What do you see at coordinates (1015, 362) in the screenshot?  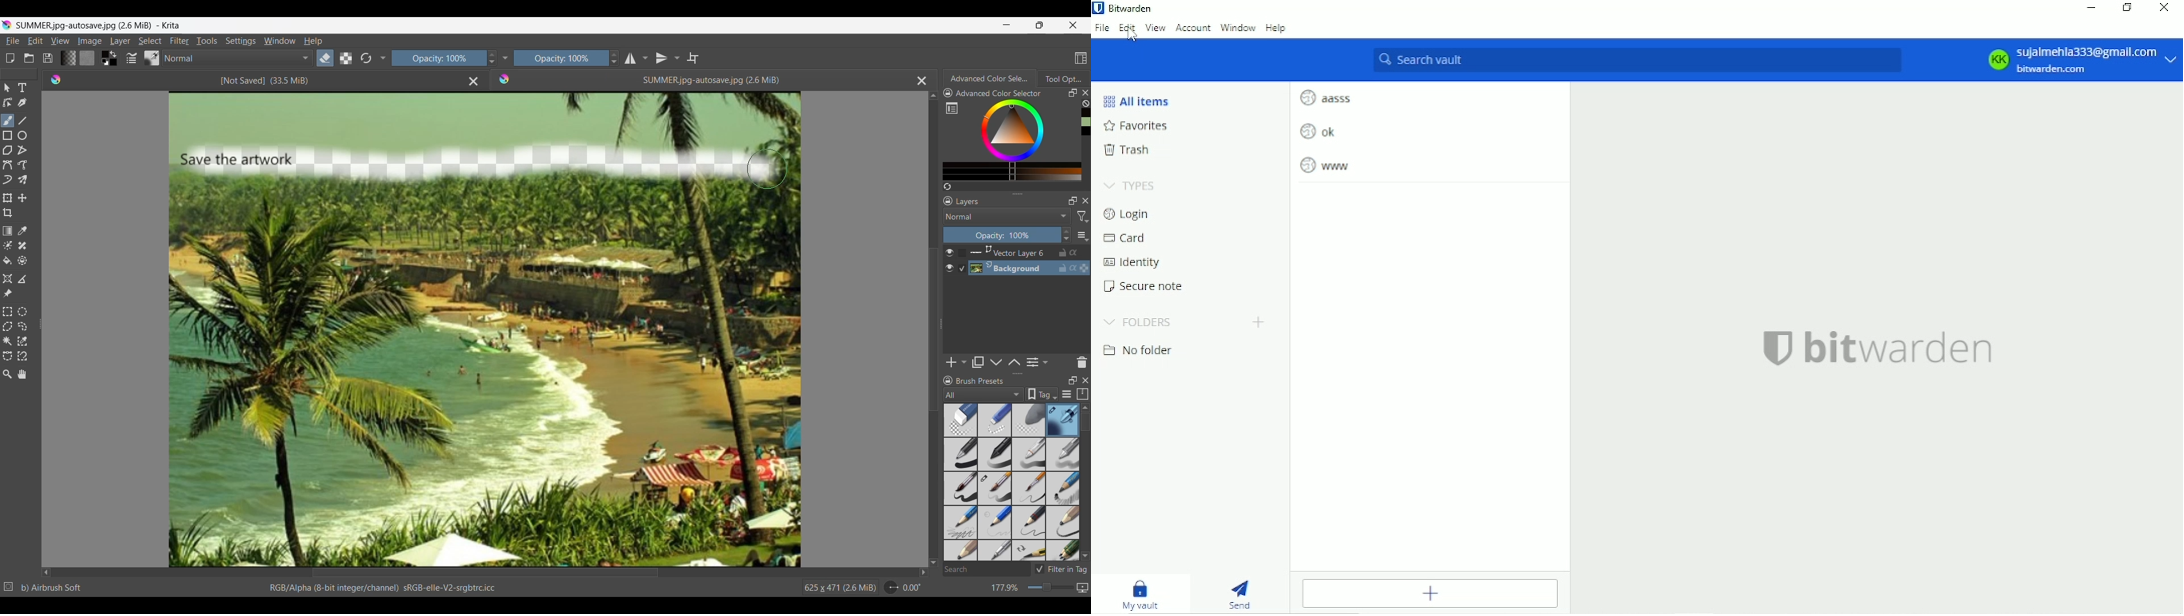 I see `Move layer up` at bounding box center [1015, 362].